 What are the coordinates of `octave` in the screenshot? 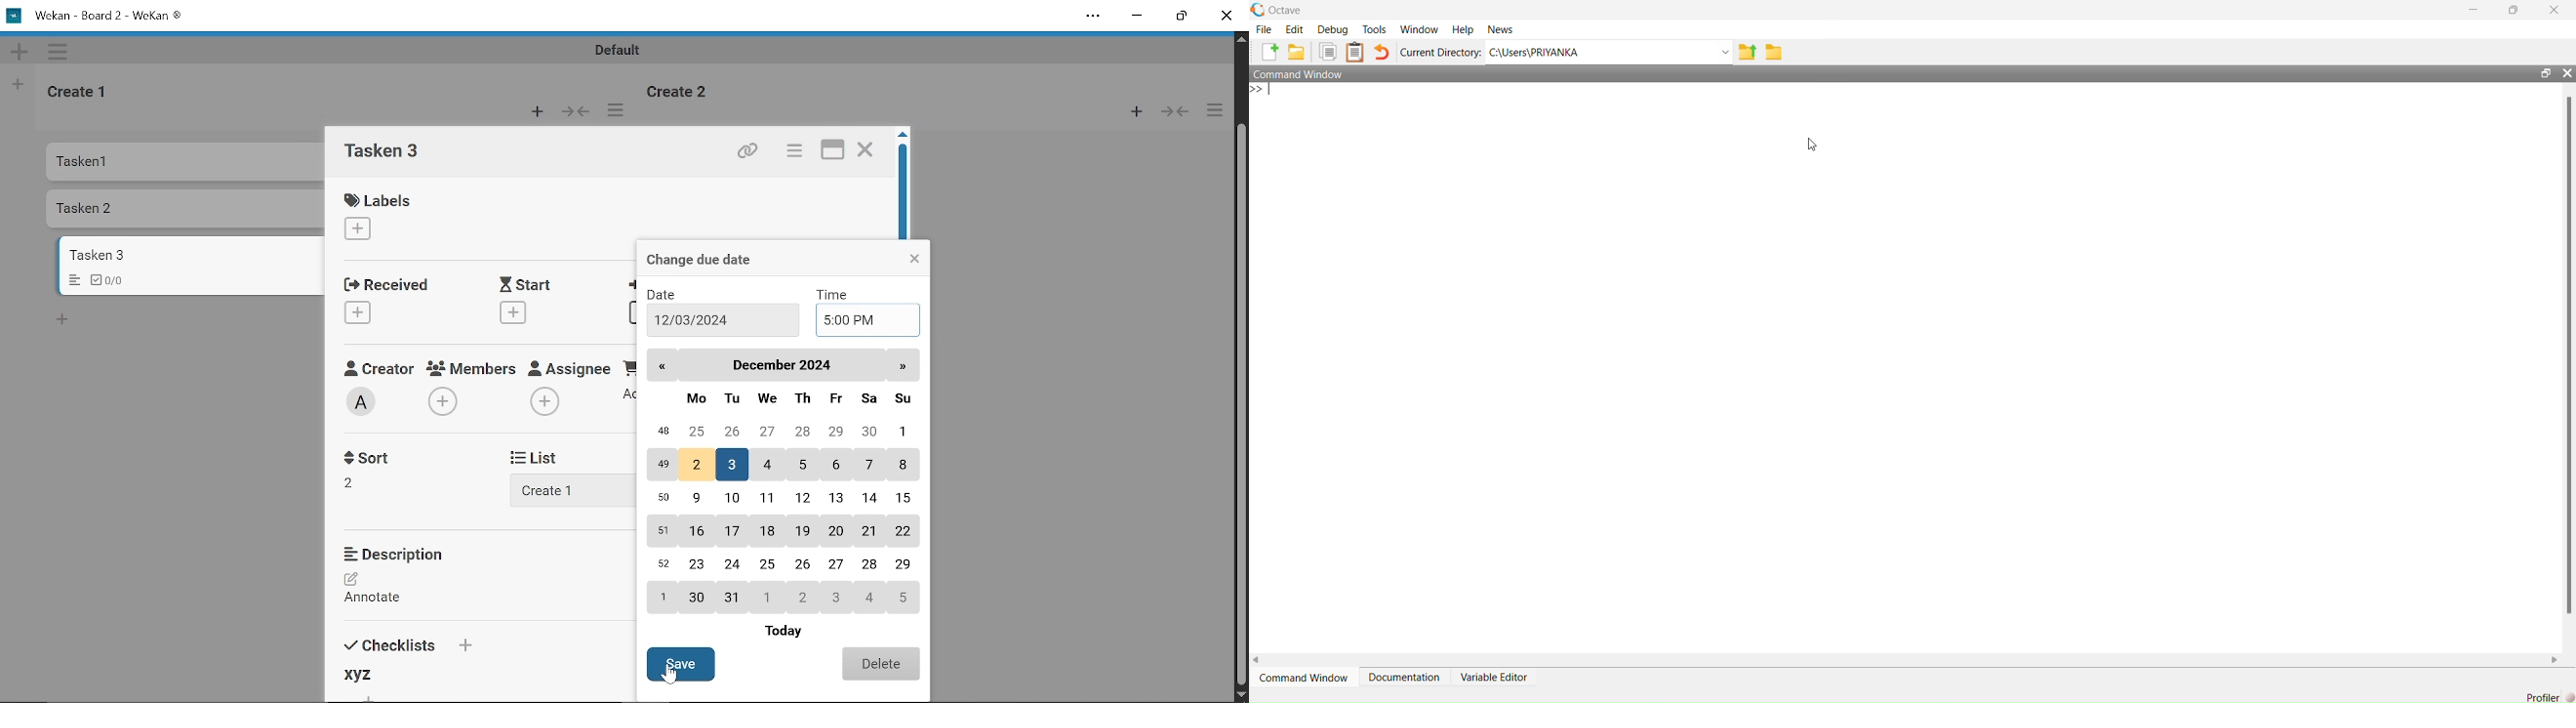 It's located at (1286, 11).